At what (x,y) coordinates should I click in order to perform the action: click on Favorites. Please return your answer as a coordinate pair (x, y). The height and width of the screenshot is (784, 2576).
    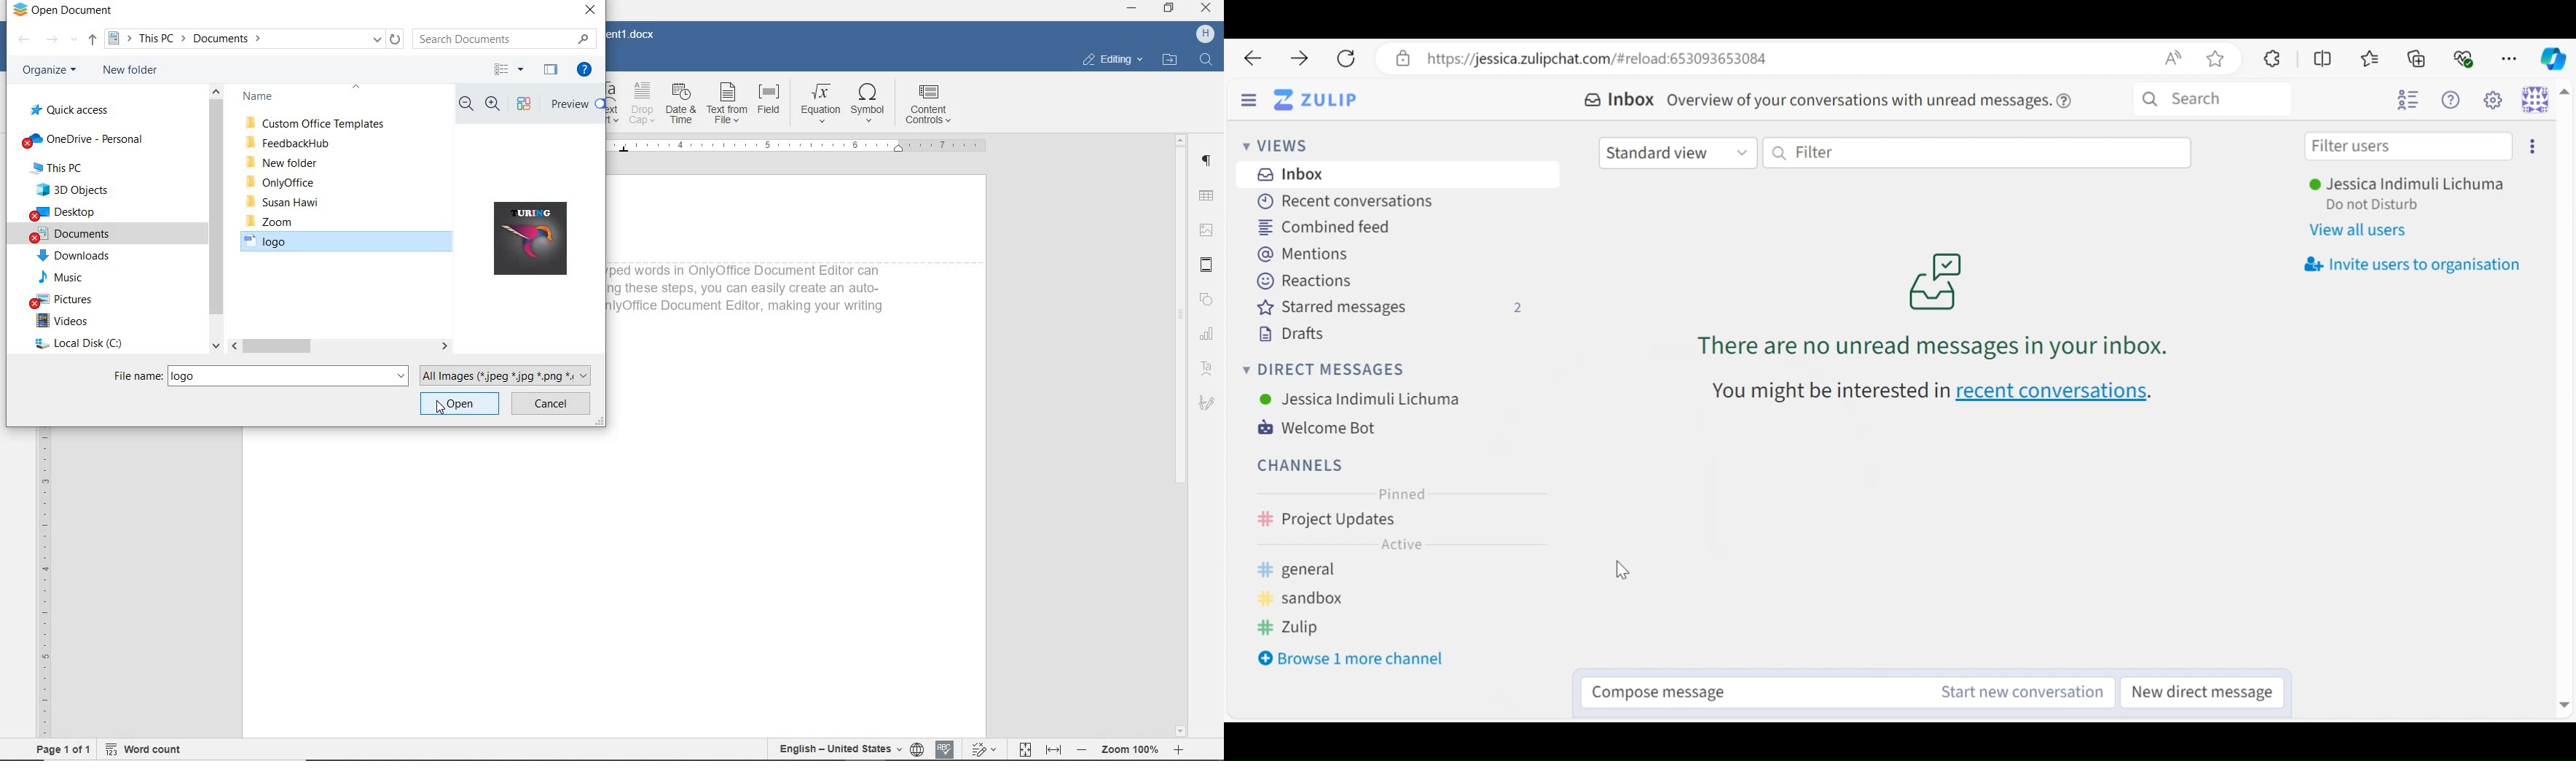
    Looking at the image, I should click on (2370, 58).